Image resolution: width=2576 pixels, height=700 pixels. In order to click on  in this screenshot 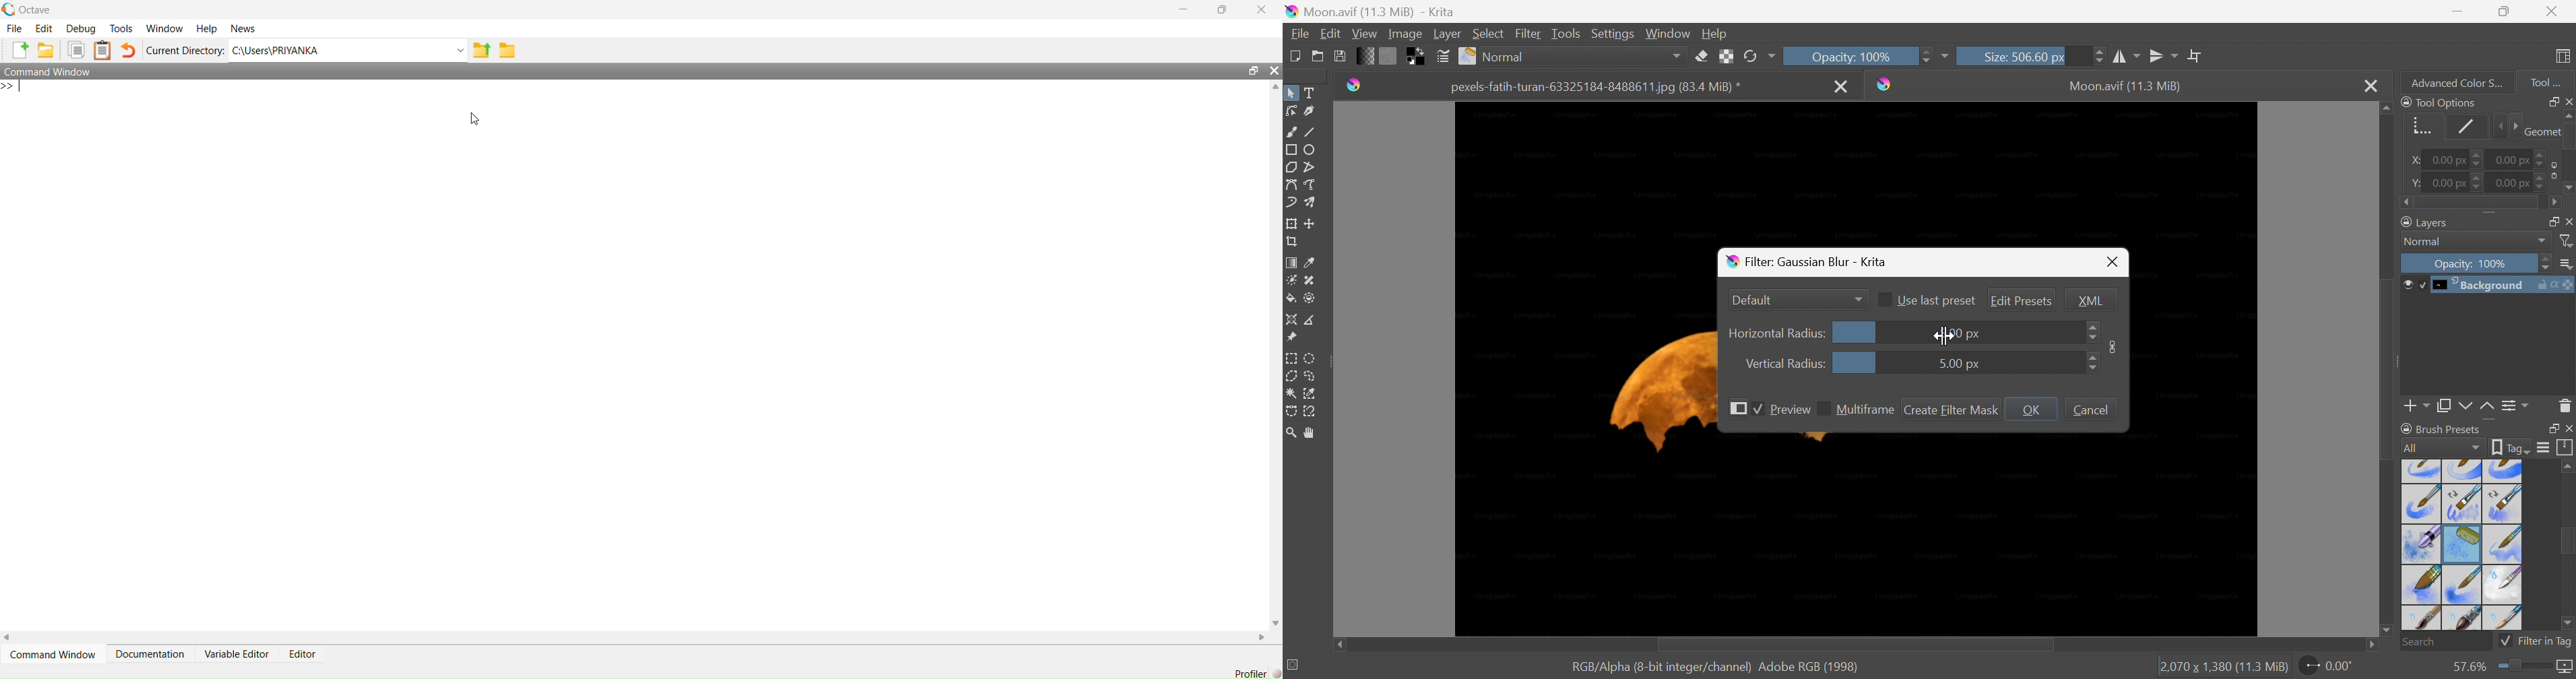, I will do `click(2461, 11)`.